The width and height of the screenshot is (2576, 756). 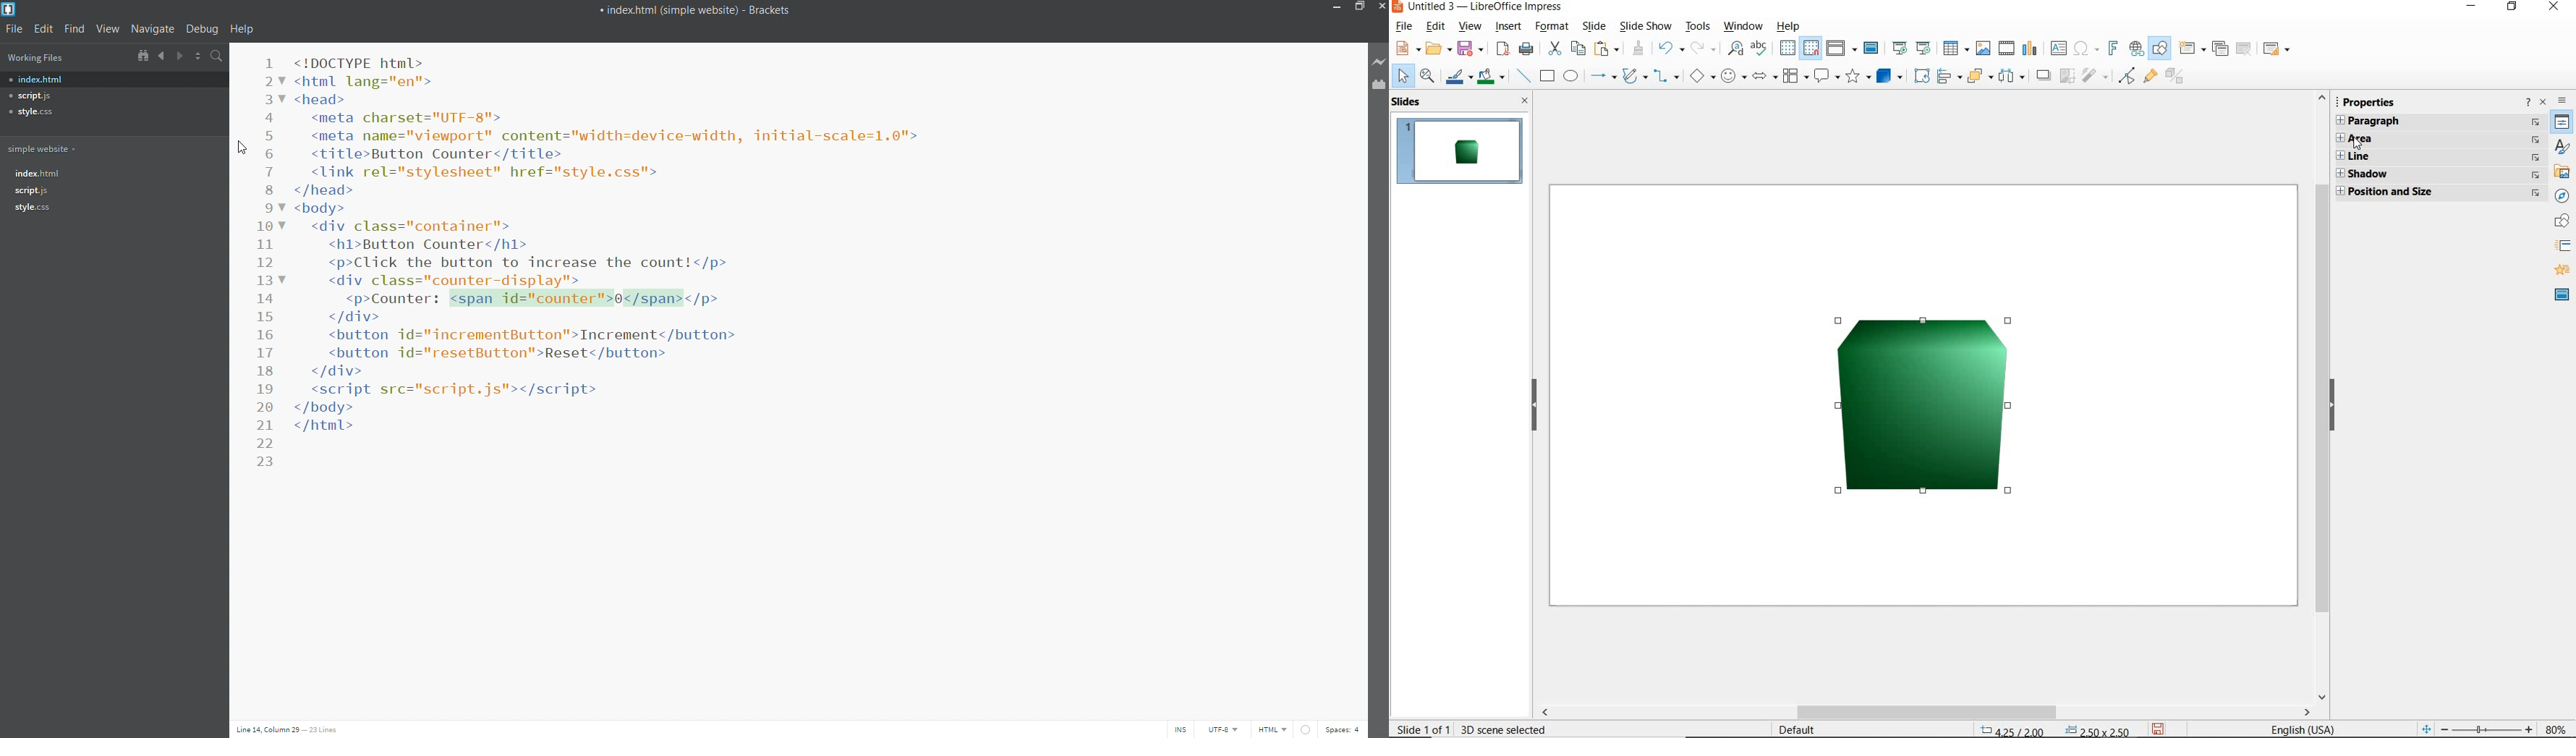 What do you see at coordinates (1470, 26) in the screenshot?
I see `view` at bounding box center [1470, 26].